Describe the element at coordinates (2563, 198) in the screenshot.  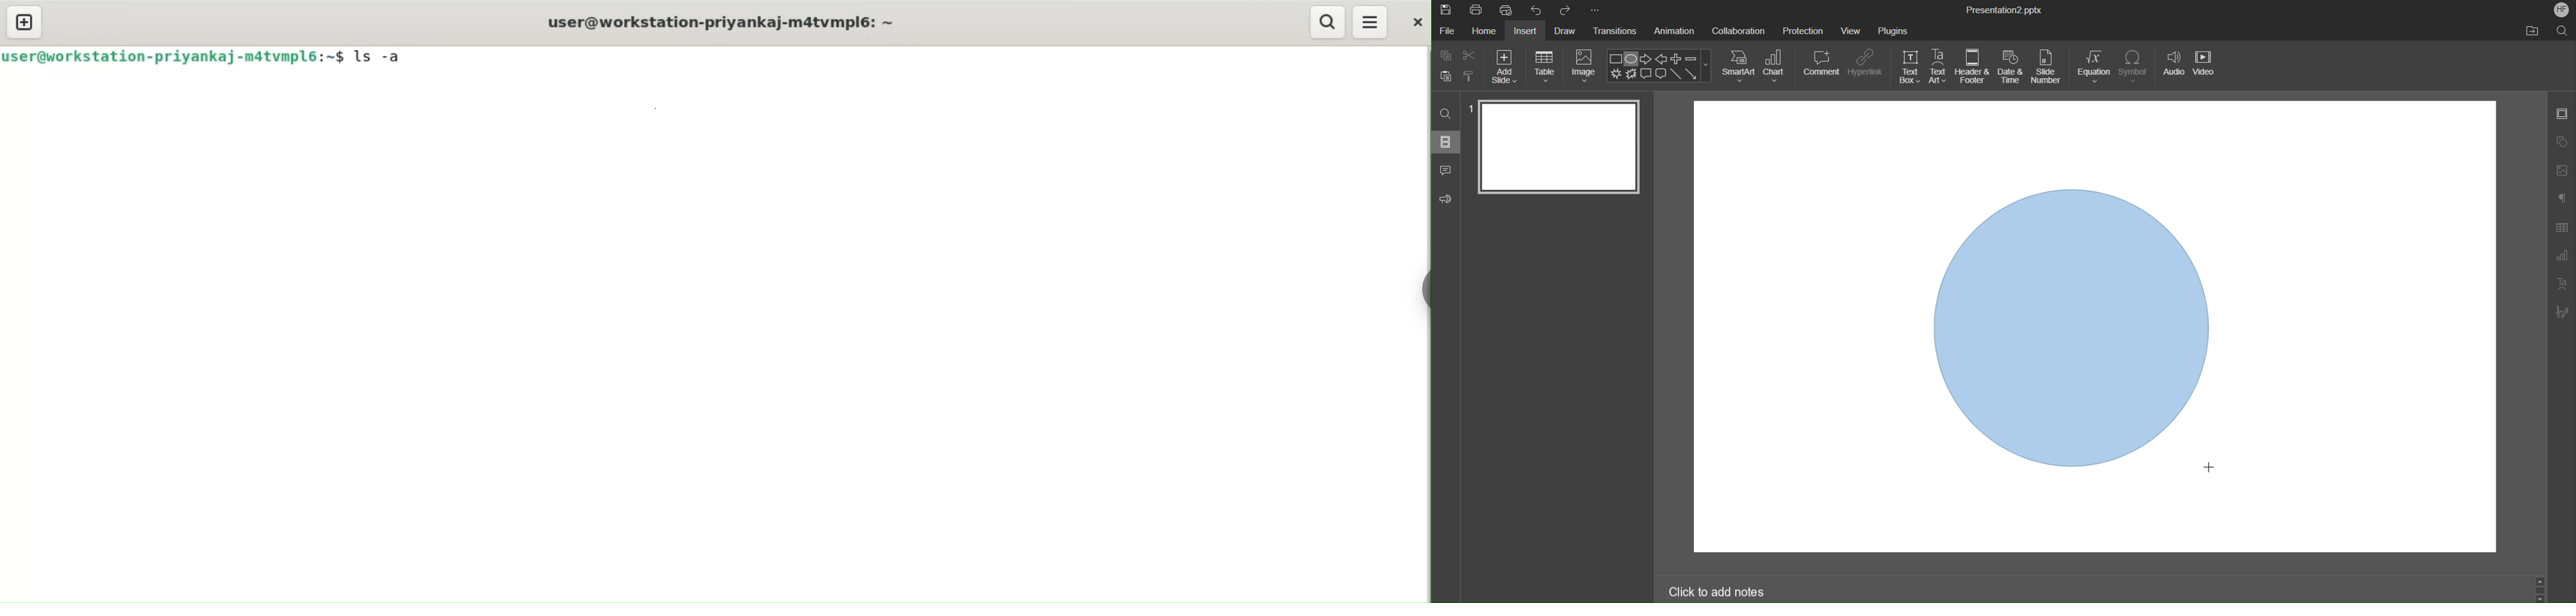
I see `Paragraphs` at that location.